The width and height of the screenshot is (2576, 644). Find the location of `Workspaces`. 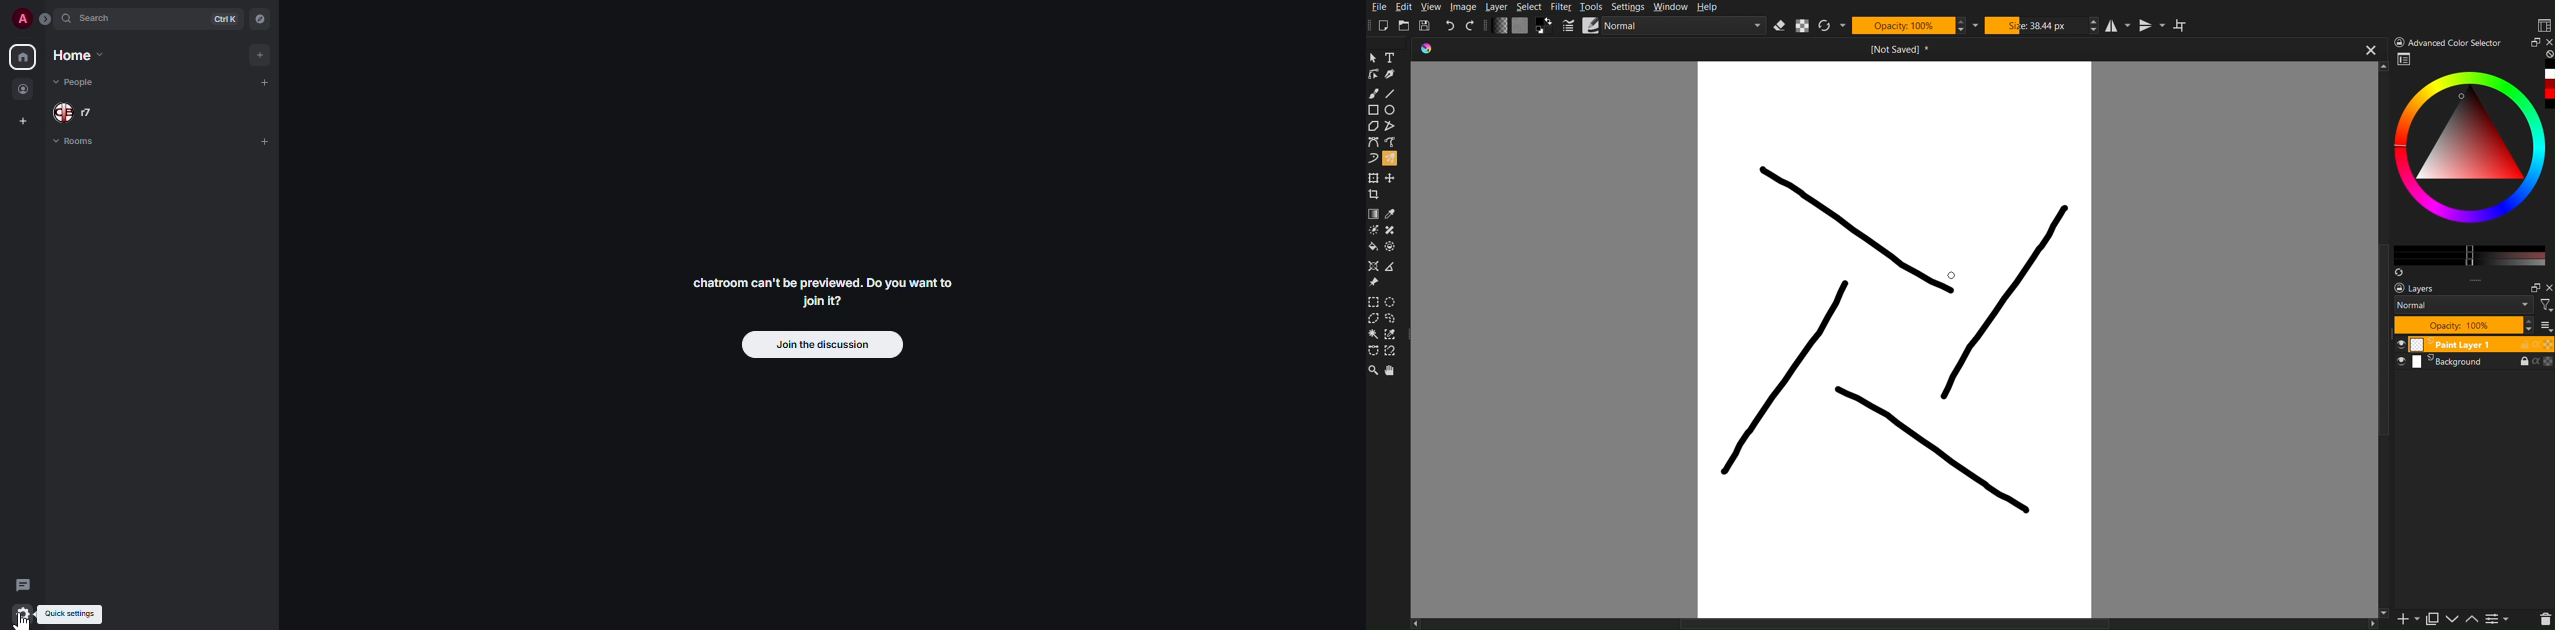

Workspaces is located at coordinates (2544, 24).